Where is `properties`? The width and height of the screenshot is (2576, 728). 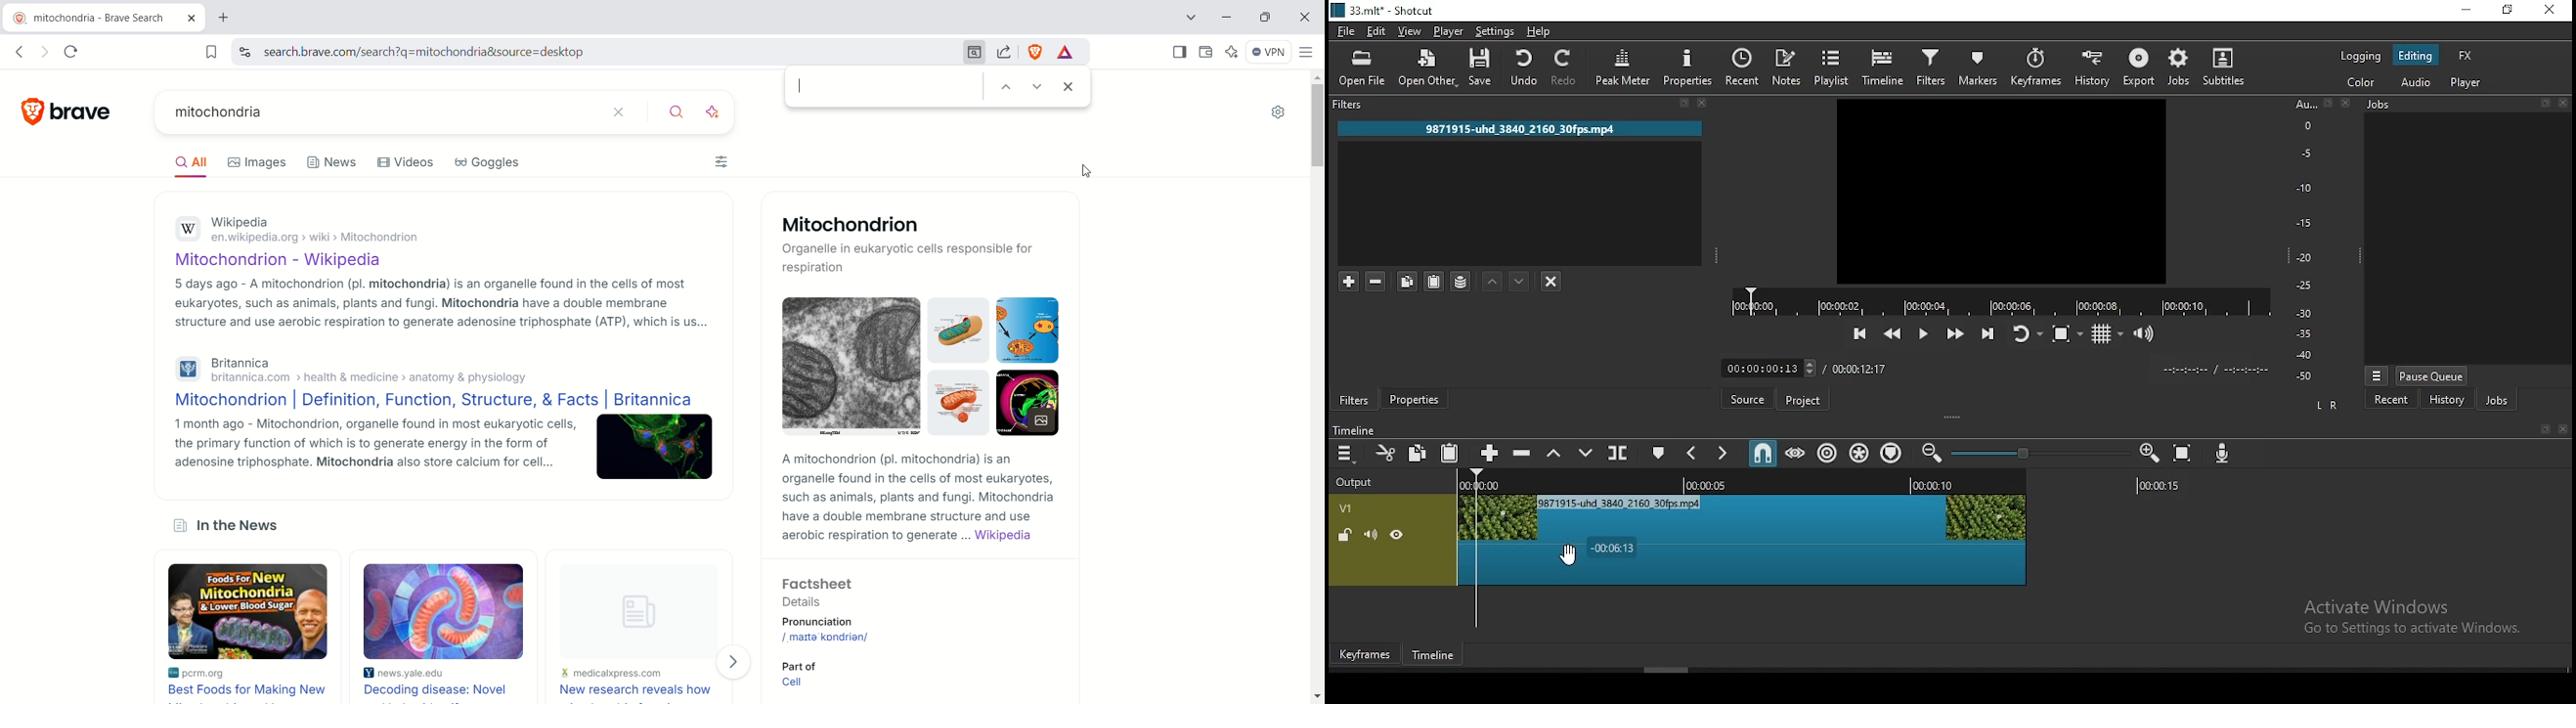
properties is located at coordinates (1689, 68).